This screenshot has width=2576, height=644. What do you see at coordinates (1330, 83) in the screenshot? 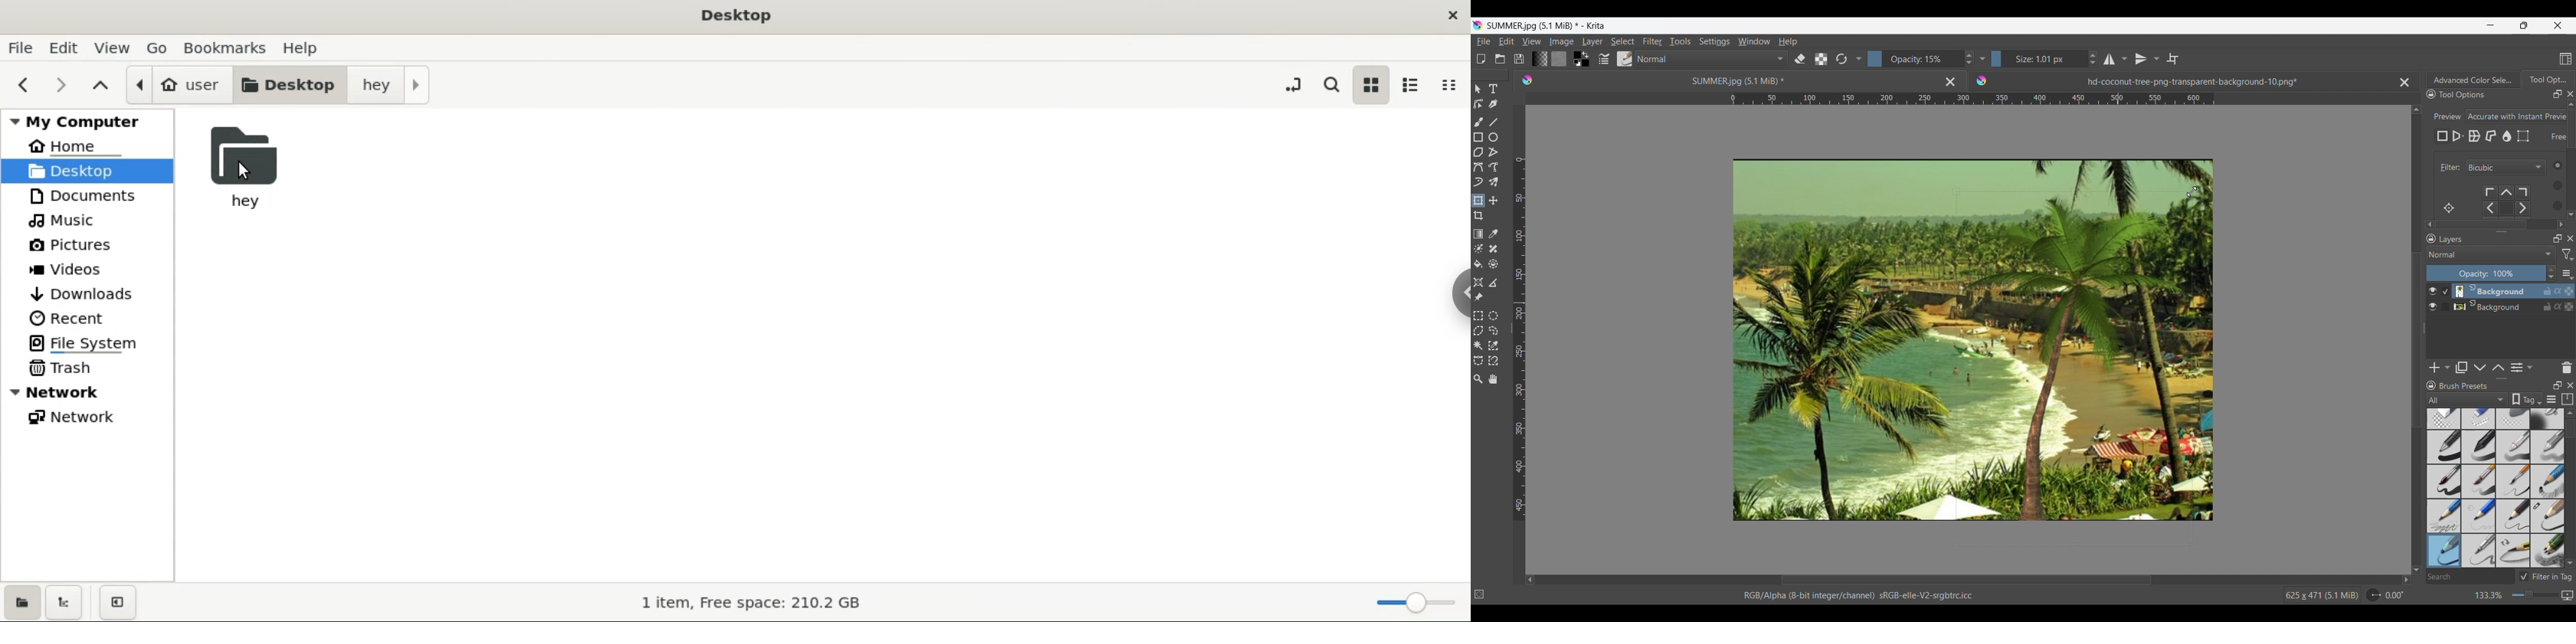
I see `search` at bounding box center [1330, 83].